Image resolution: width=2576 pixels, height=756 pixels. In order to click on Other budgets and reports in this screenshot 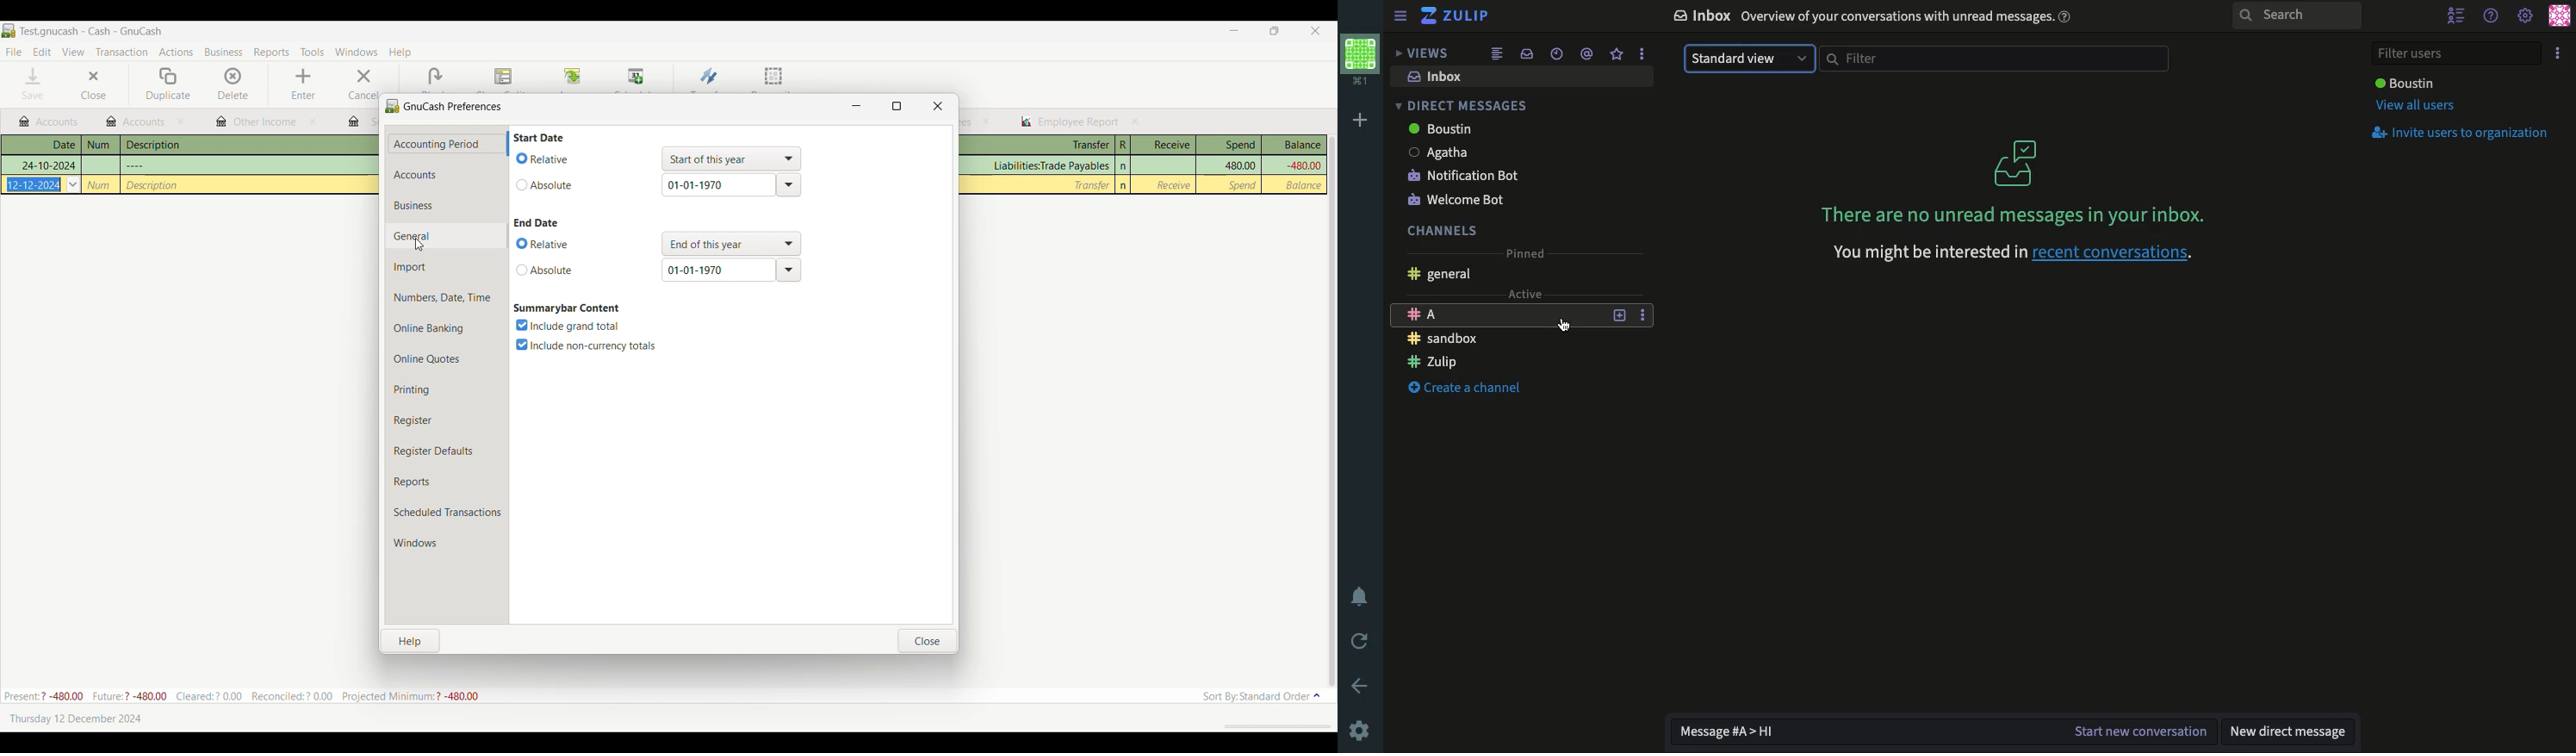, I will do `click(48, 122)`.